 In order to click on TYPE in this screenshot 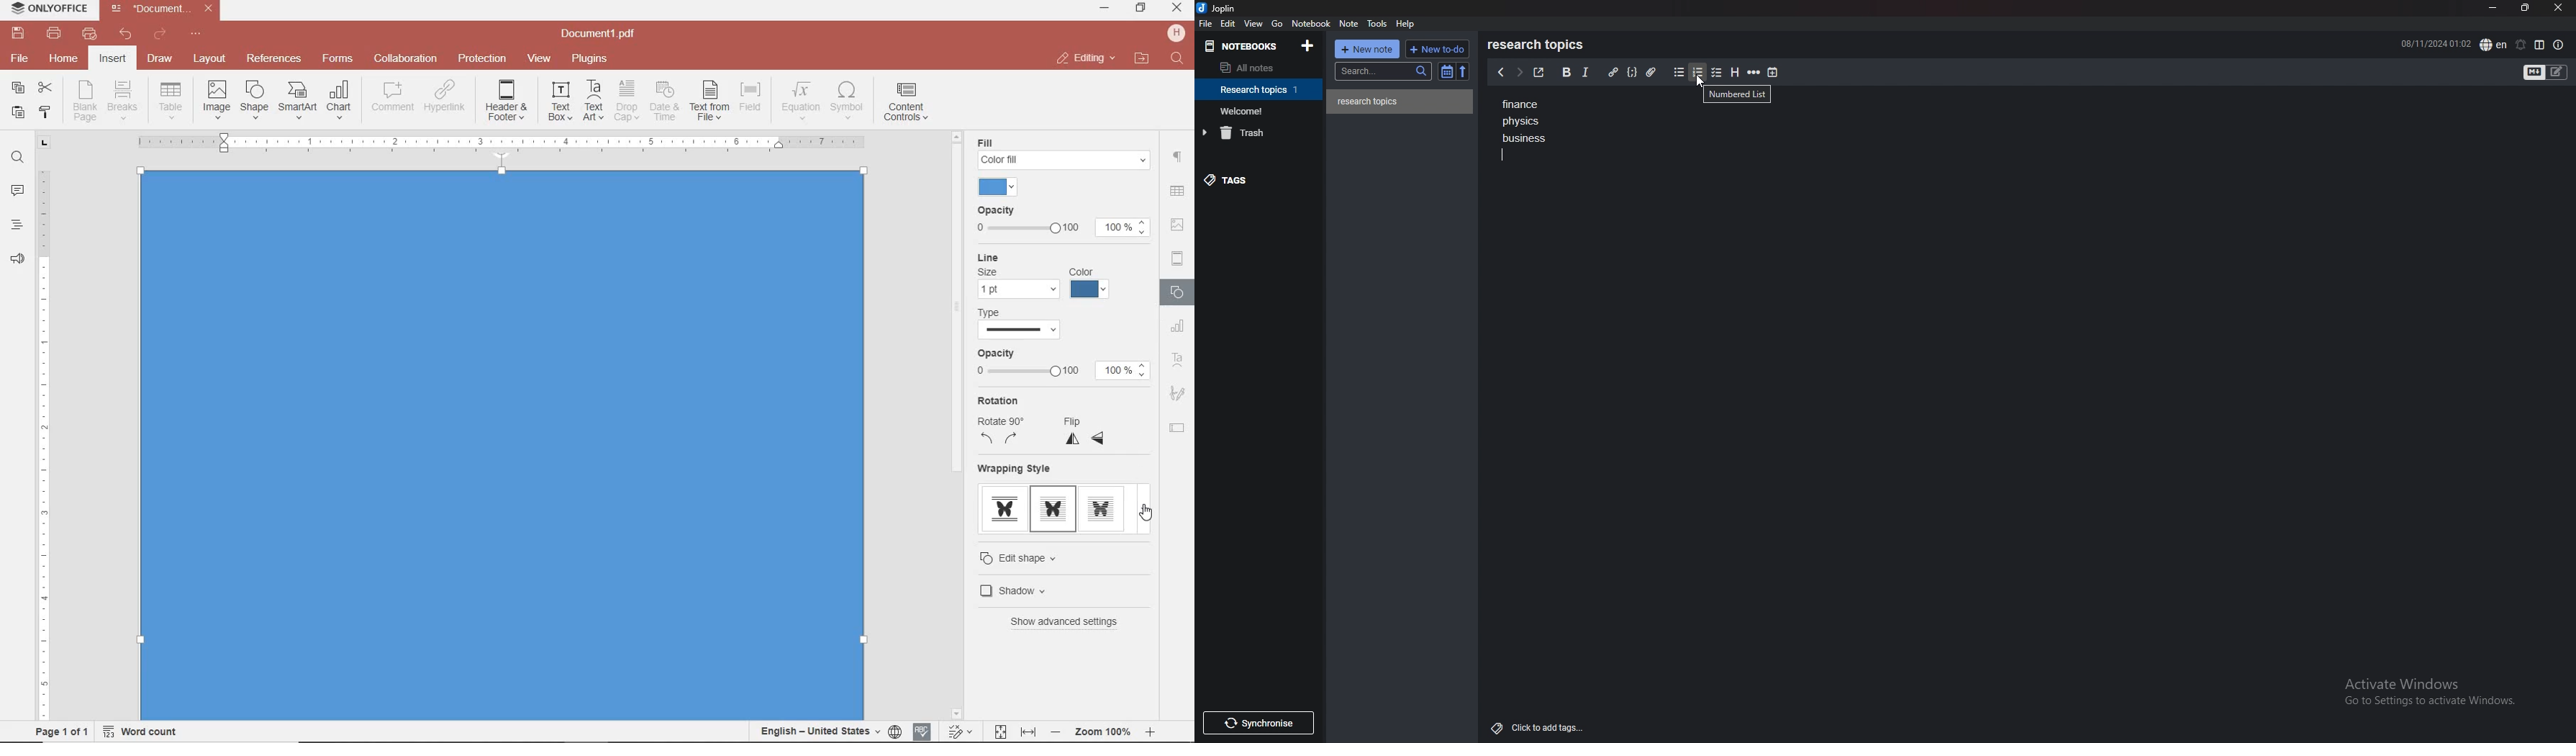, I will do `click(1033, 322)`.